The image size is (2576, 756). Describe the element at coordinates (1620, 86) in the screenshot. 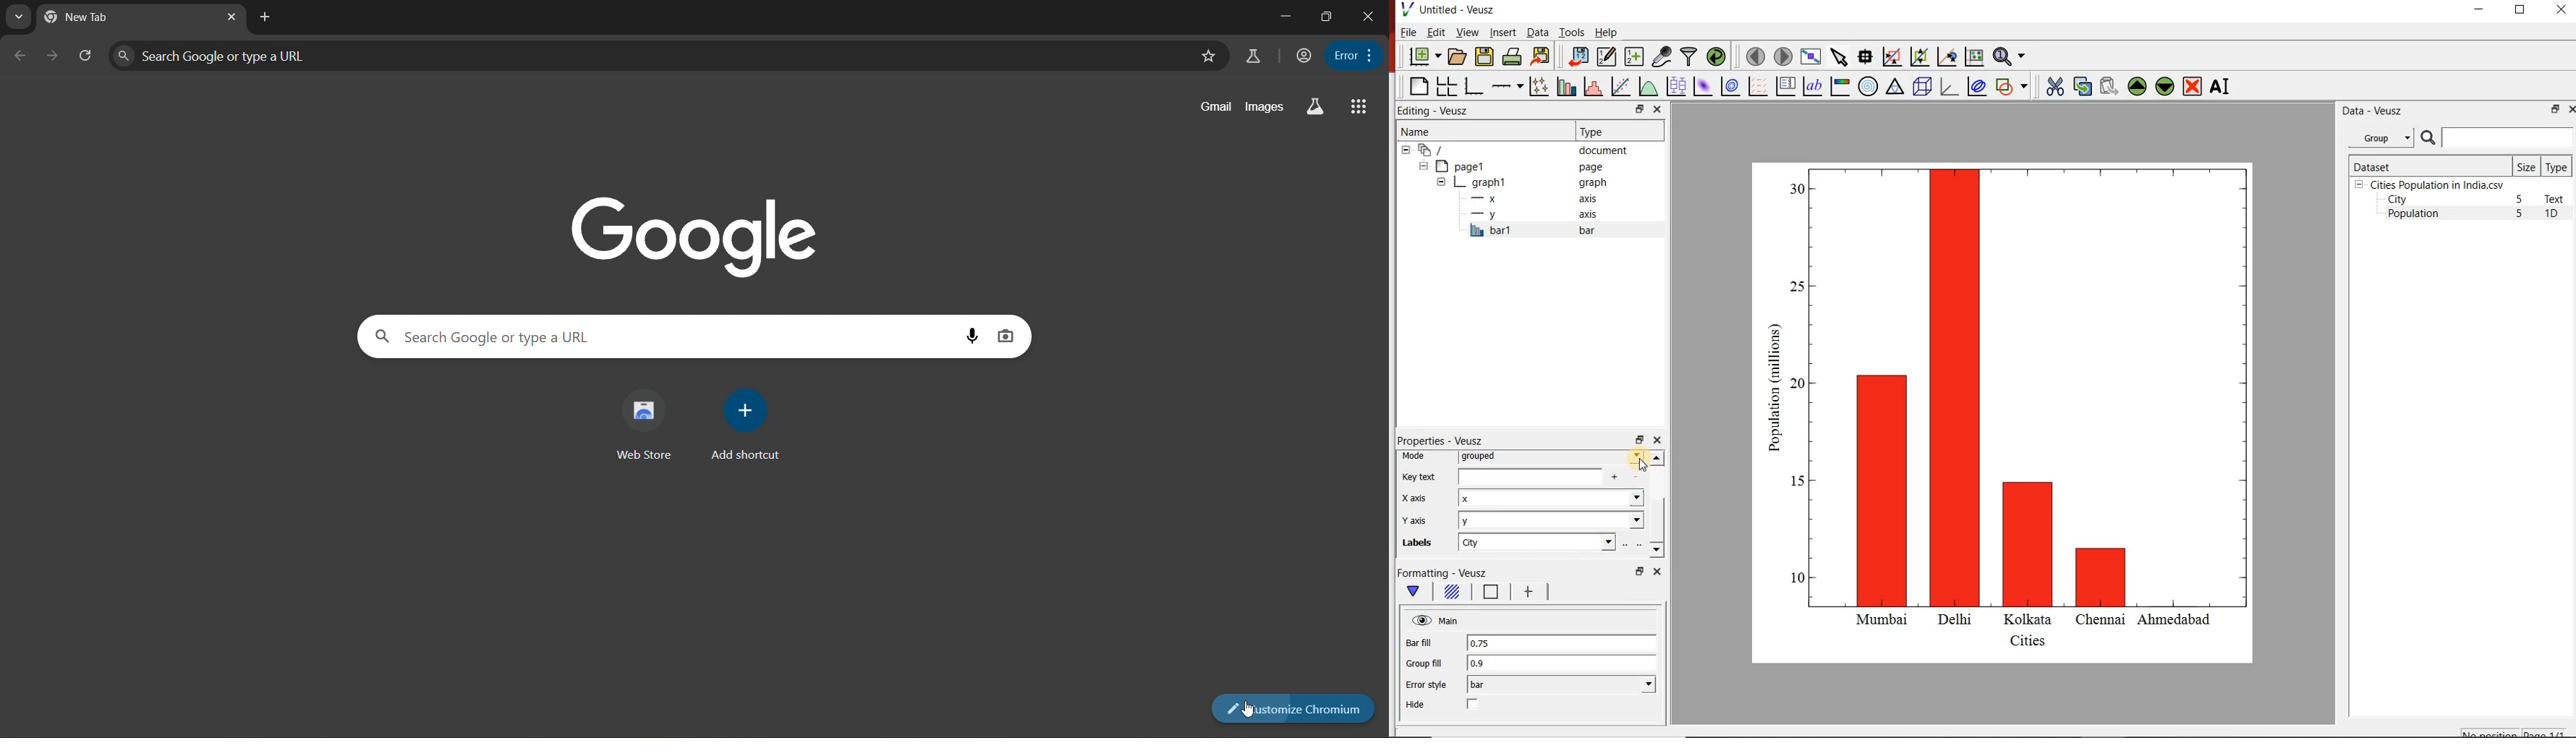

I see `fit a function to data` at that location.